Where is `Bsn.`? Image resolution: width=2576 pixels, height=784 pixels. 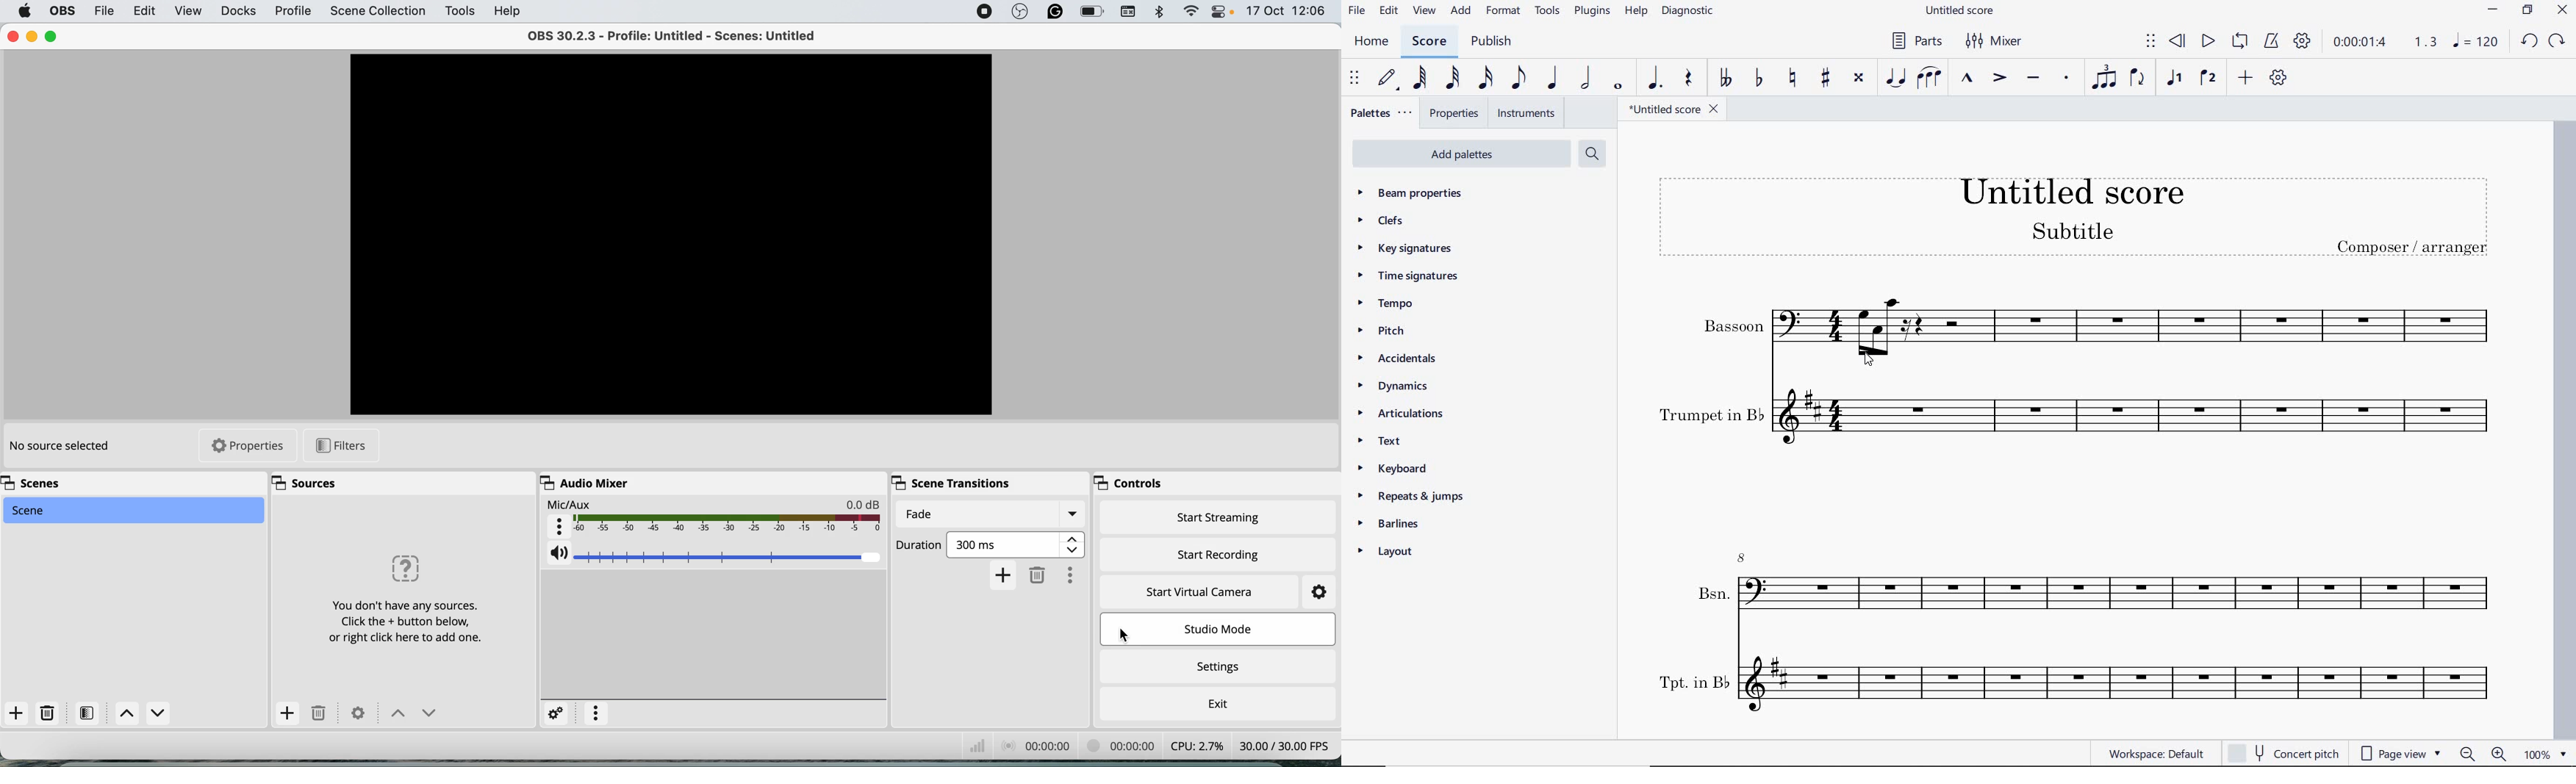 Bsn. is located at coordinates (2092, 588).